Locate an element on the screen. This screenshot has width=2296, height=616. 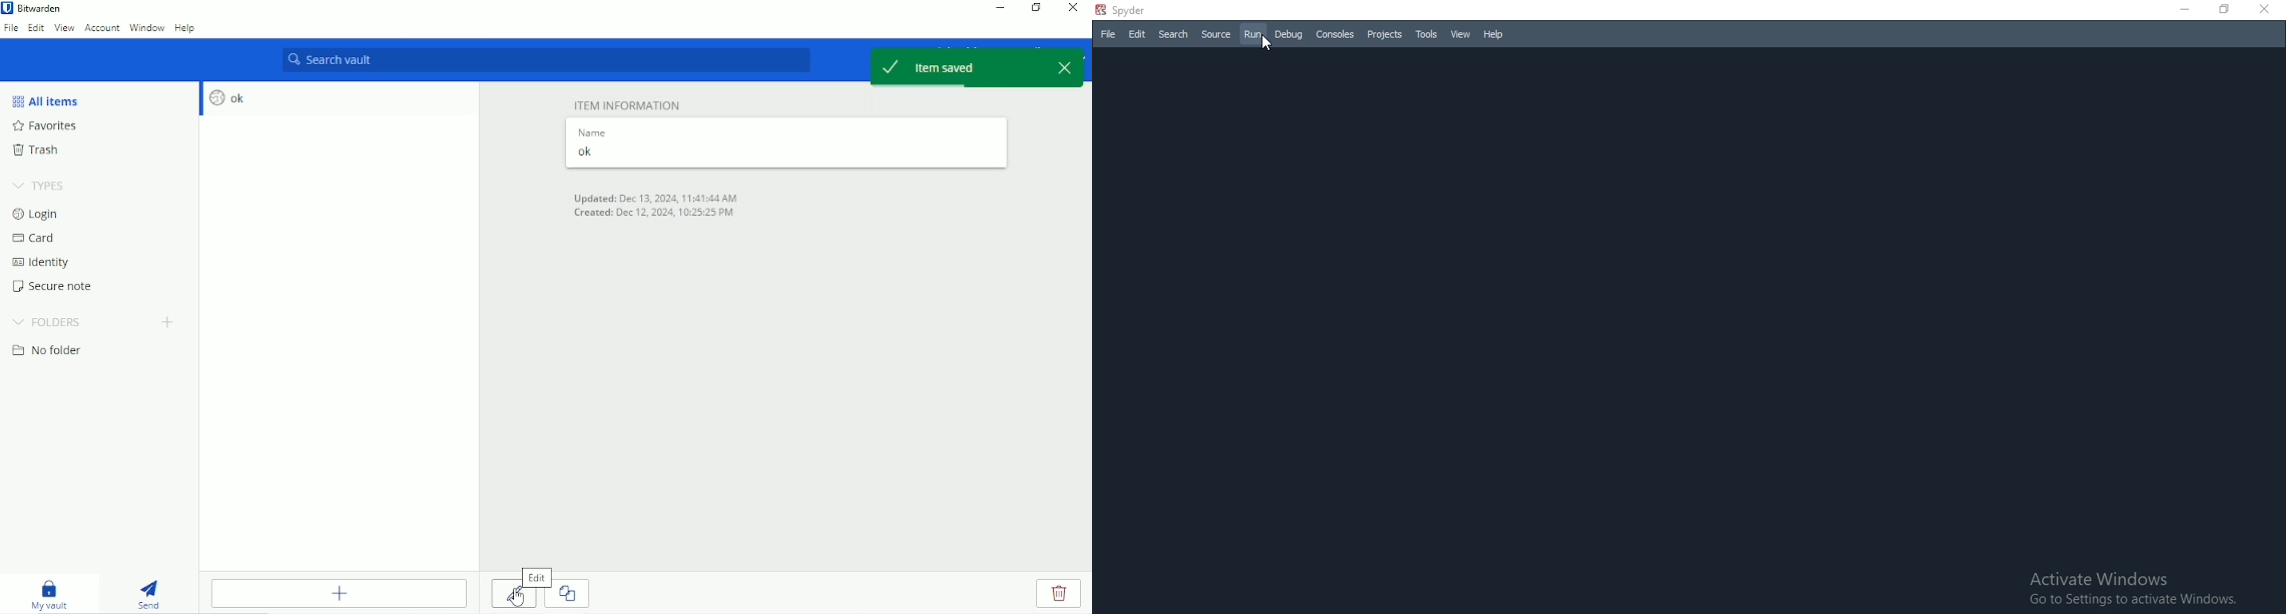
Card  is located at coordinates (36, 238).